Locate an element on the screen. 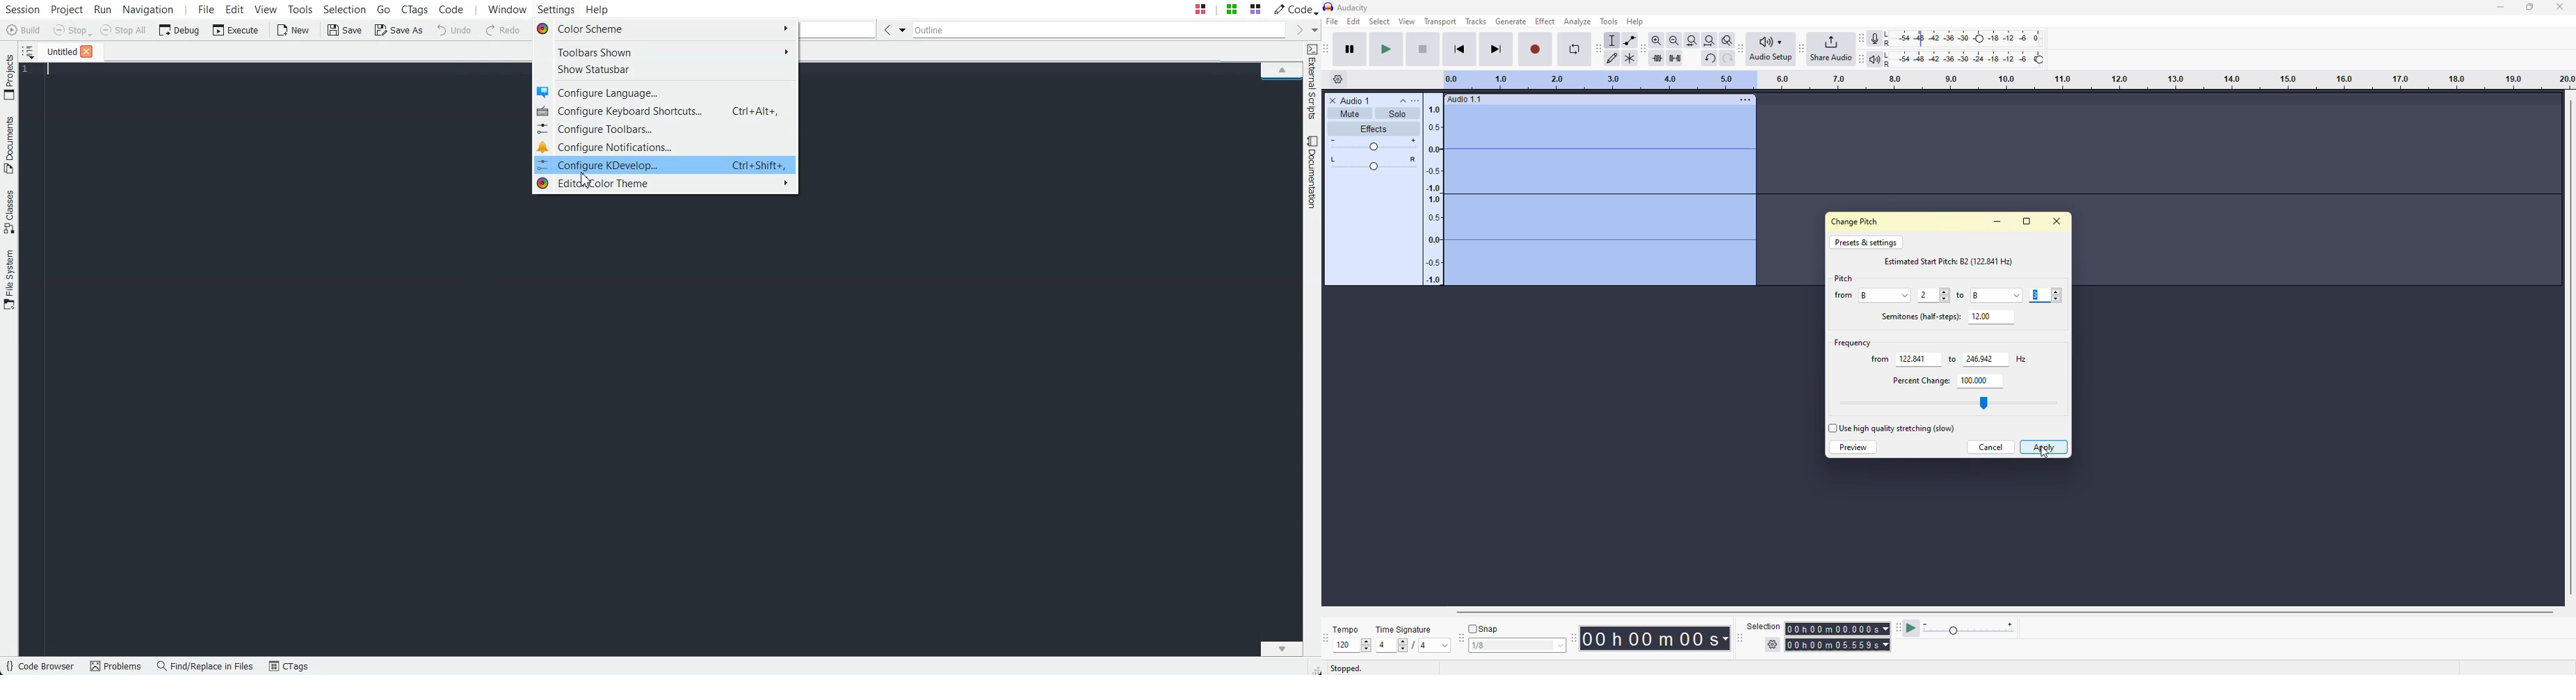 The height and width of the screenshot is (700, 2576). recording meter toolbar is located at coordinates (1861, 39).